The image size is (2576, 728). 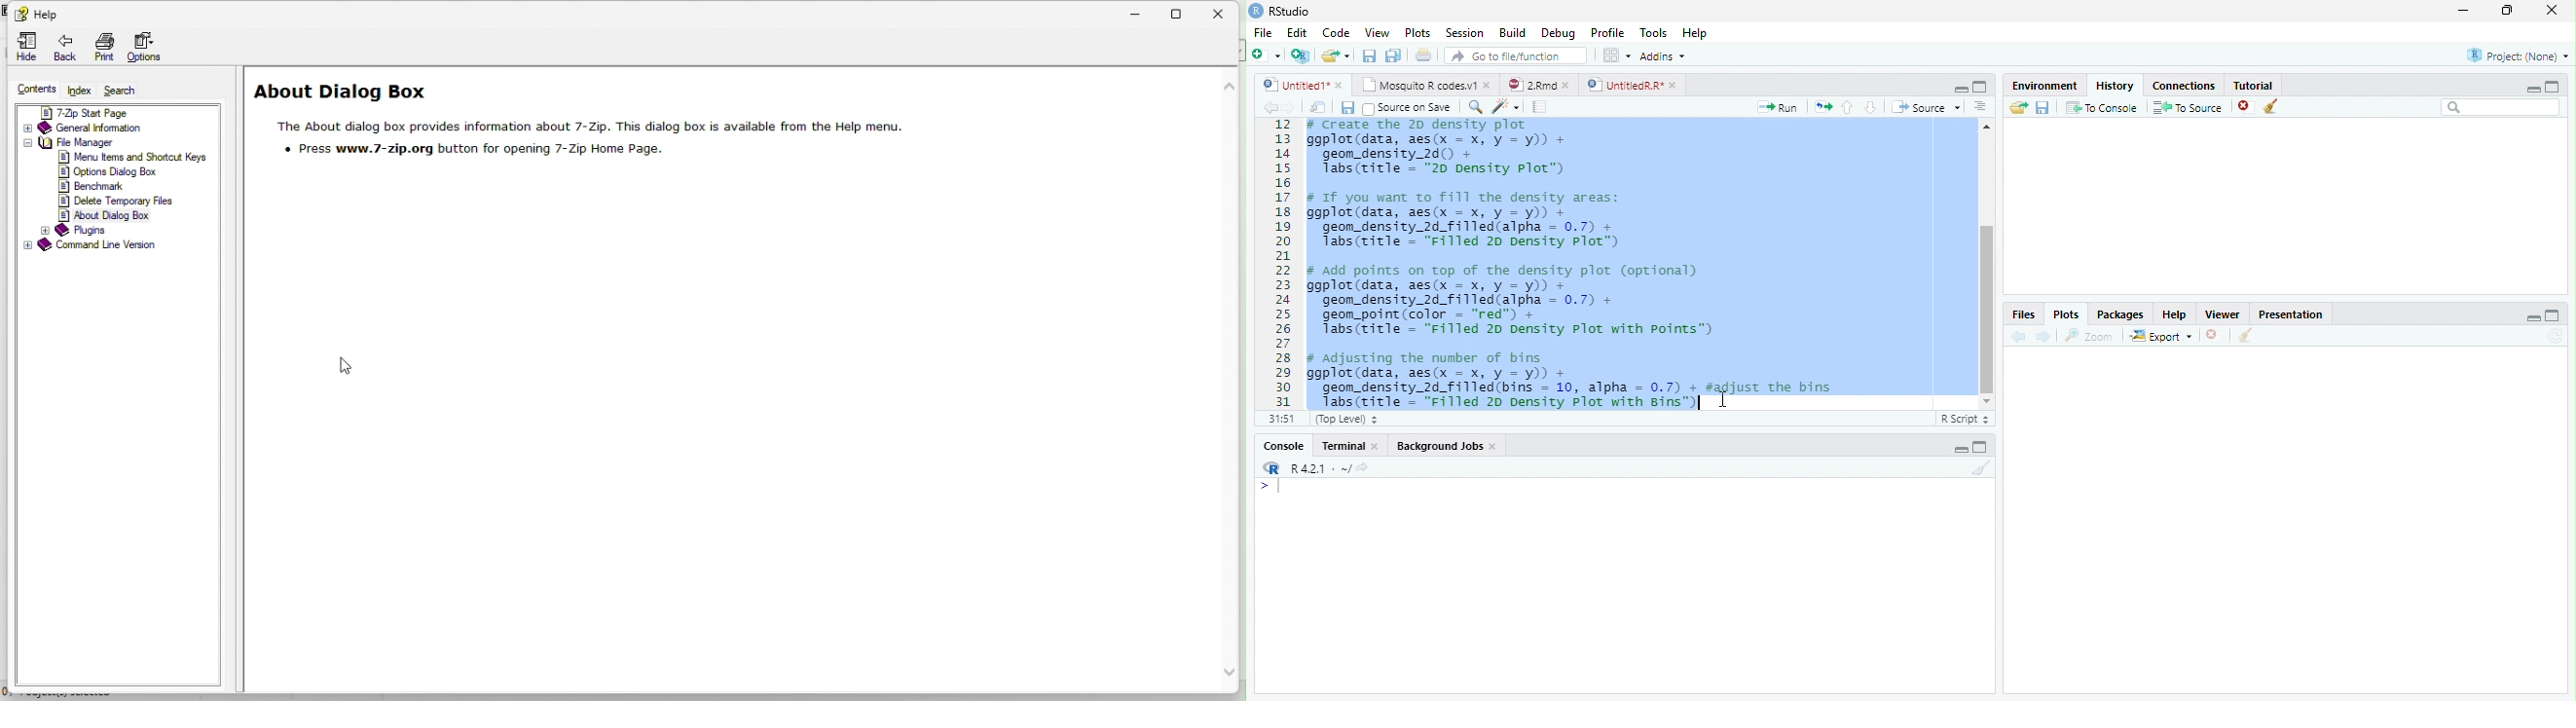 What do you see at coordinates (1279, 12) in the screenshot?
I see `' RStudio` at bounding box center [1279, 12].